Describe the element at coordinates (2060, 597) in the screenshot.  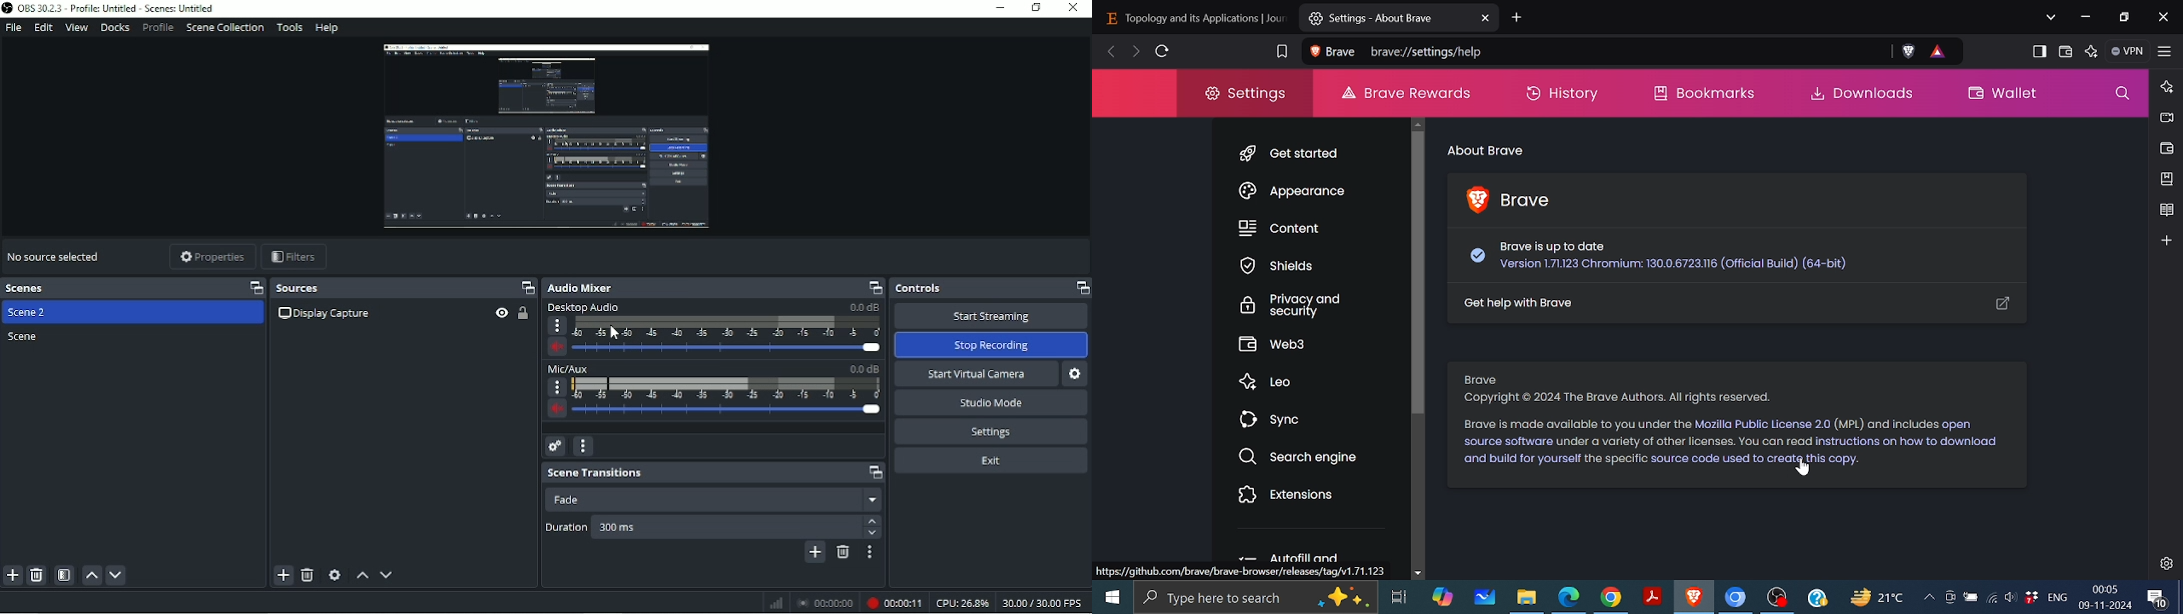
I see `ENG` at that location.